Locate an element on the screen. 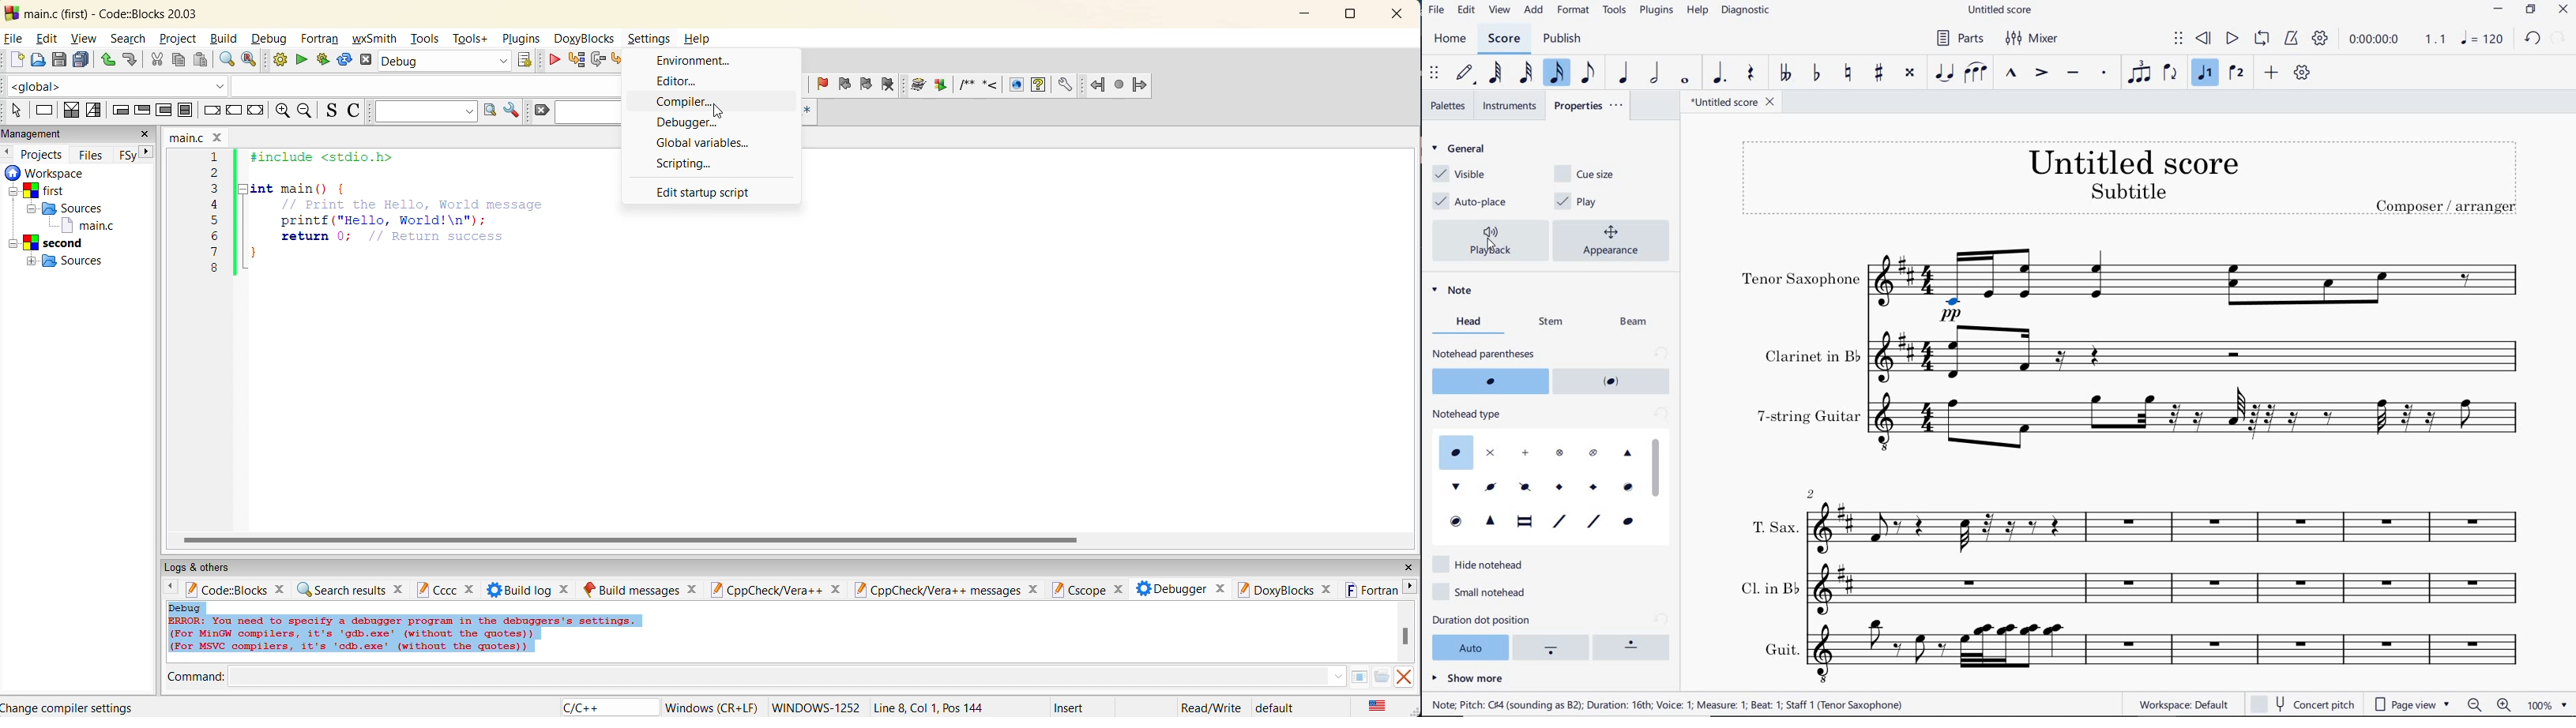 The image size is (2576, 728). minimize is located at coordinates (2498, 9).